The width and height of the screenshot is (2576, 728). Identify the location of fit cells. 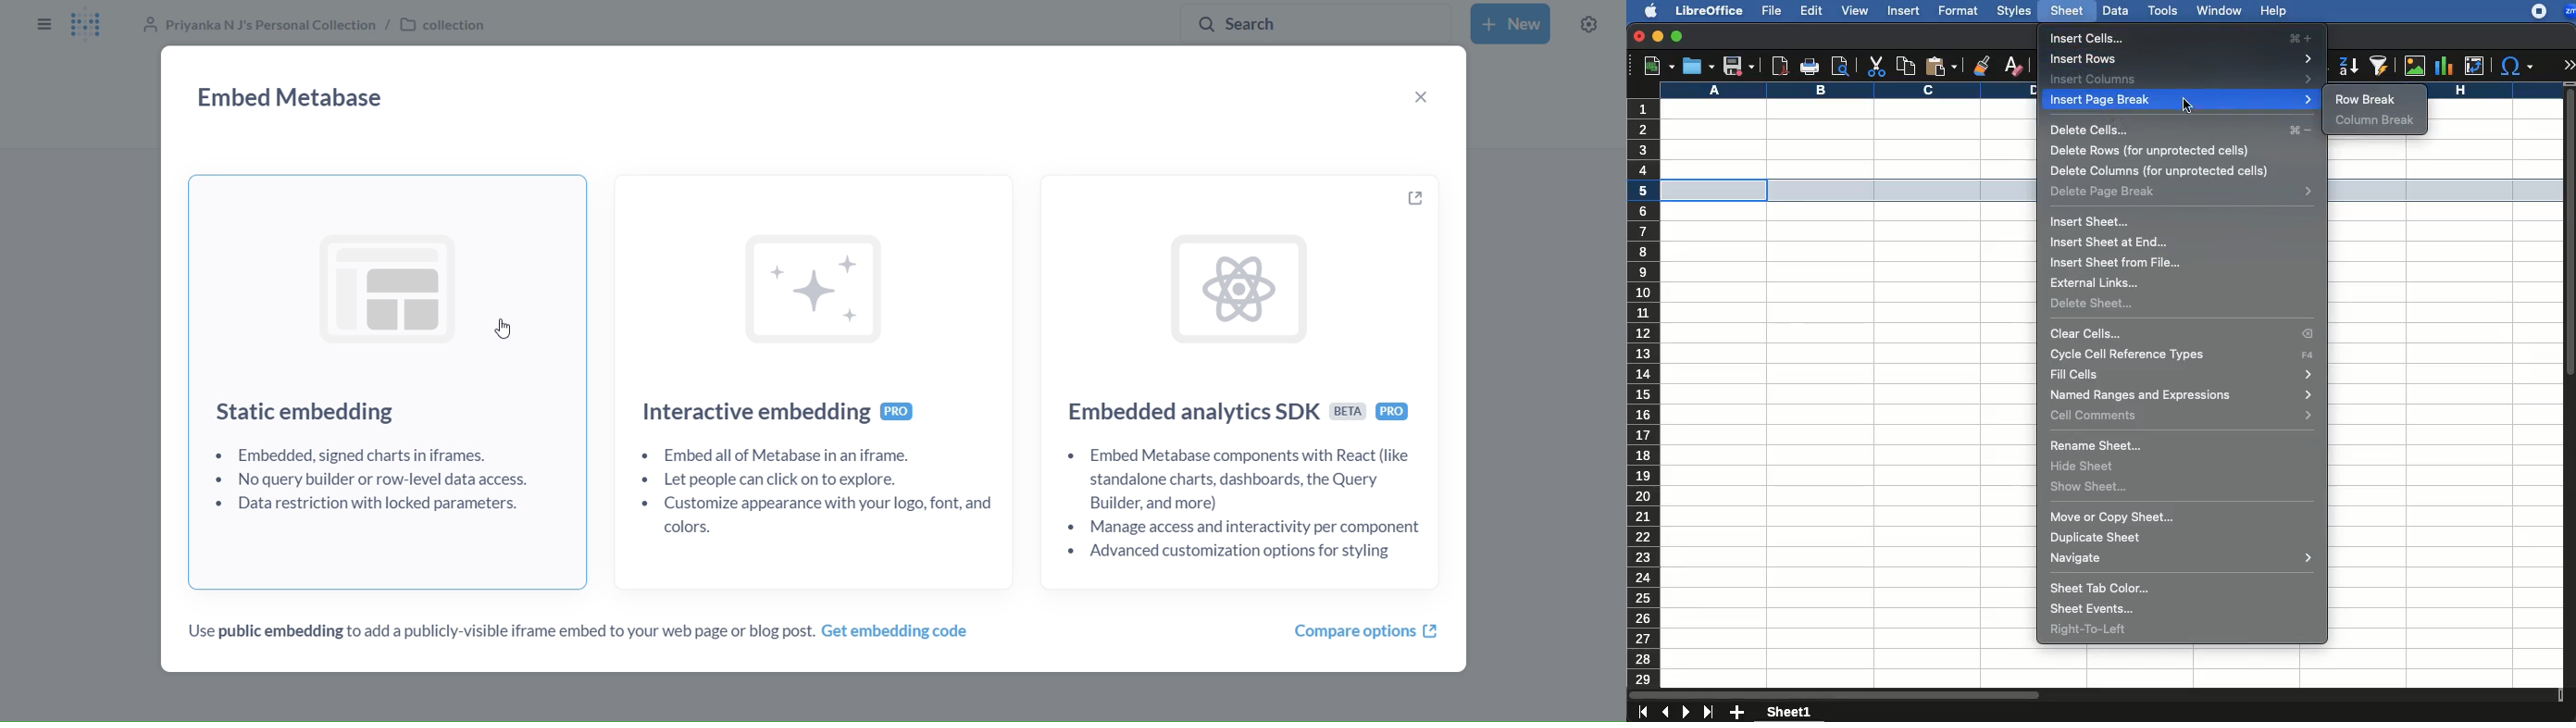
(2184, 373).